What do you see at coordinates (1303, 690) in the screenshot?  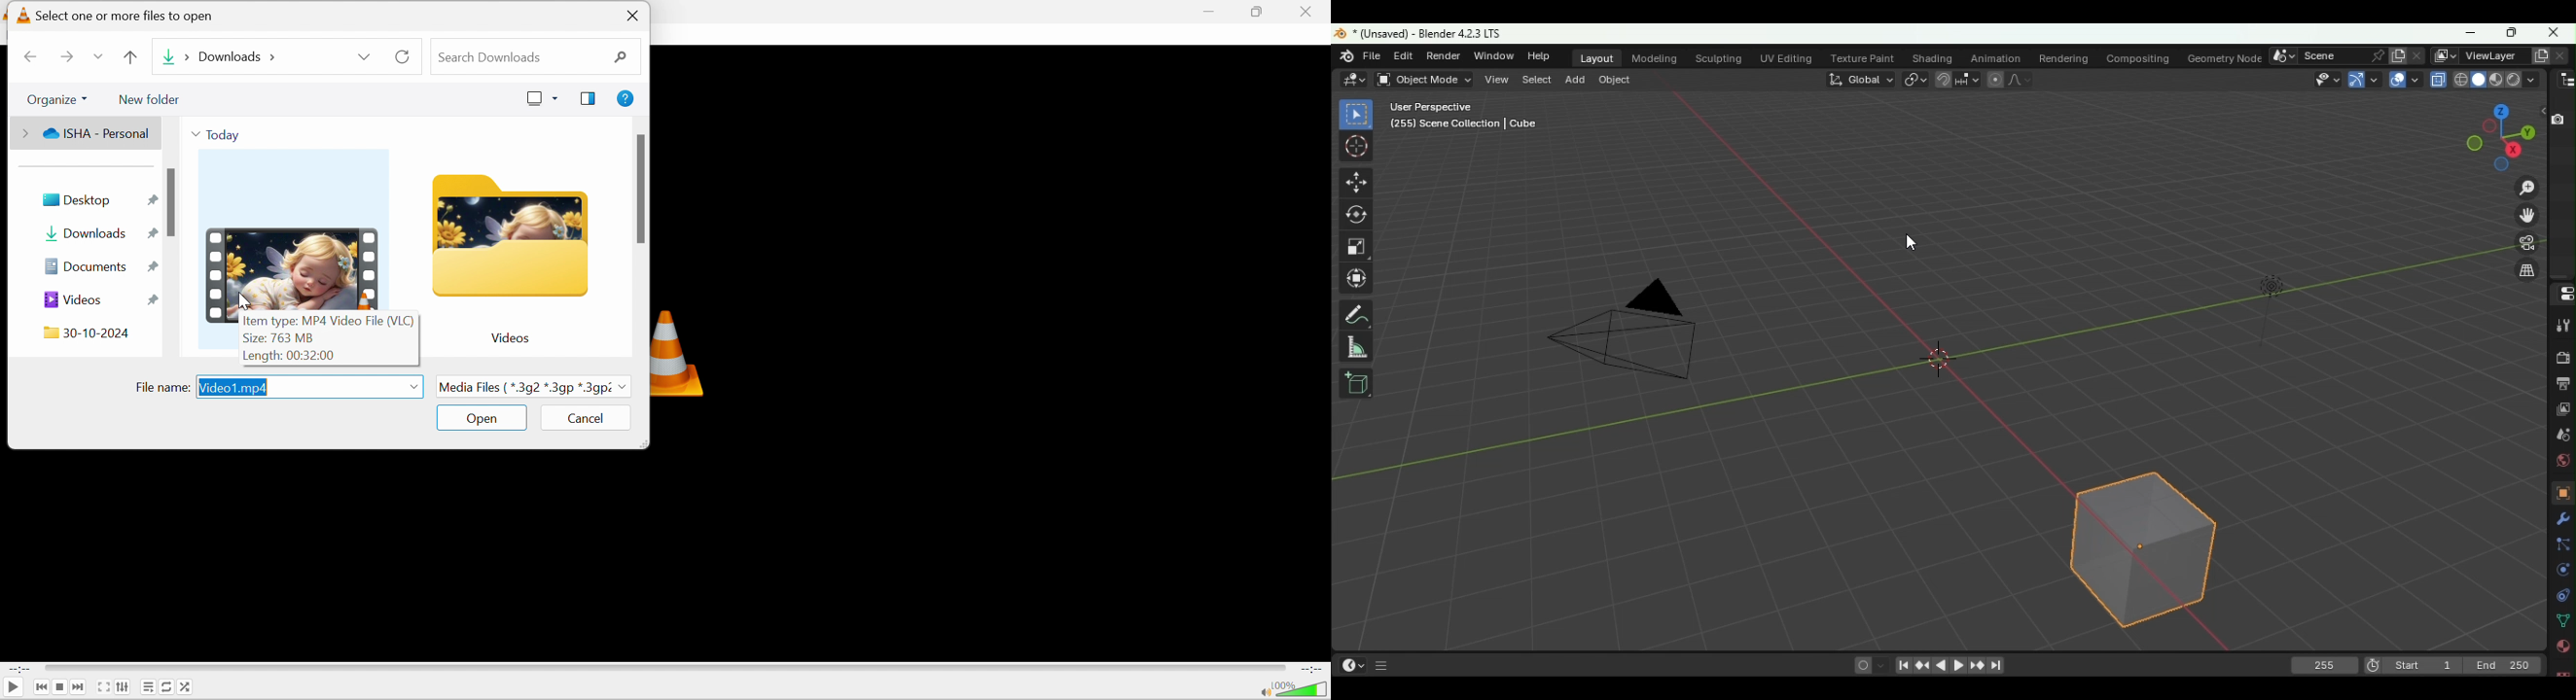 I see `Volume` at bounding box center [1303, 690].